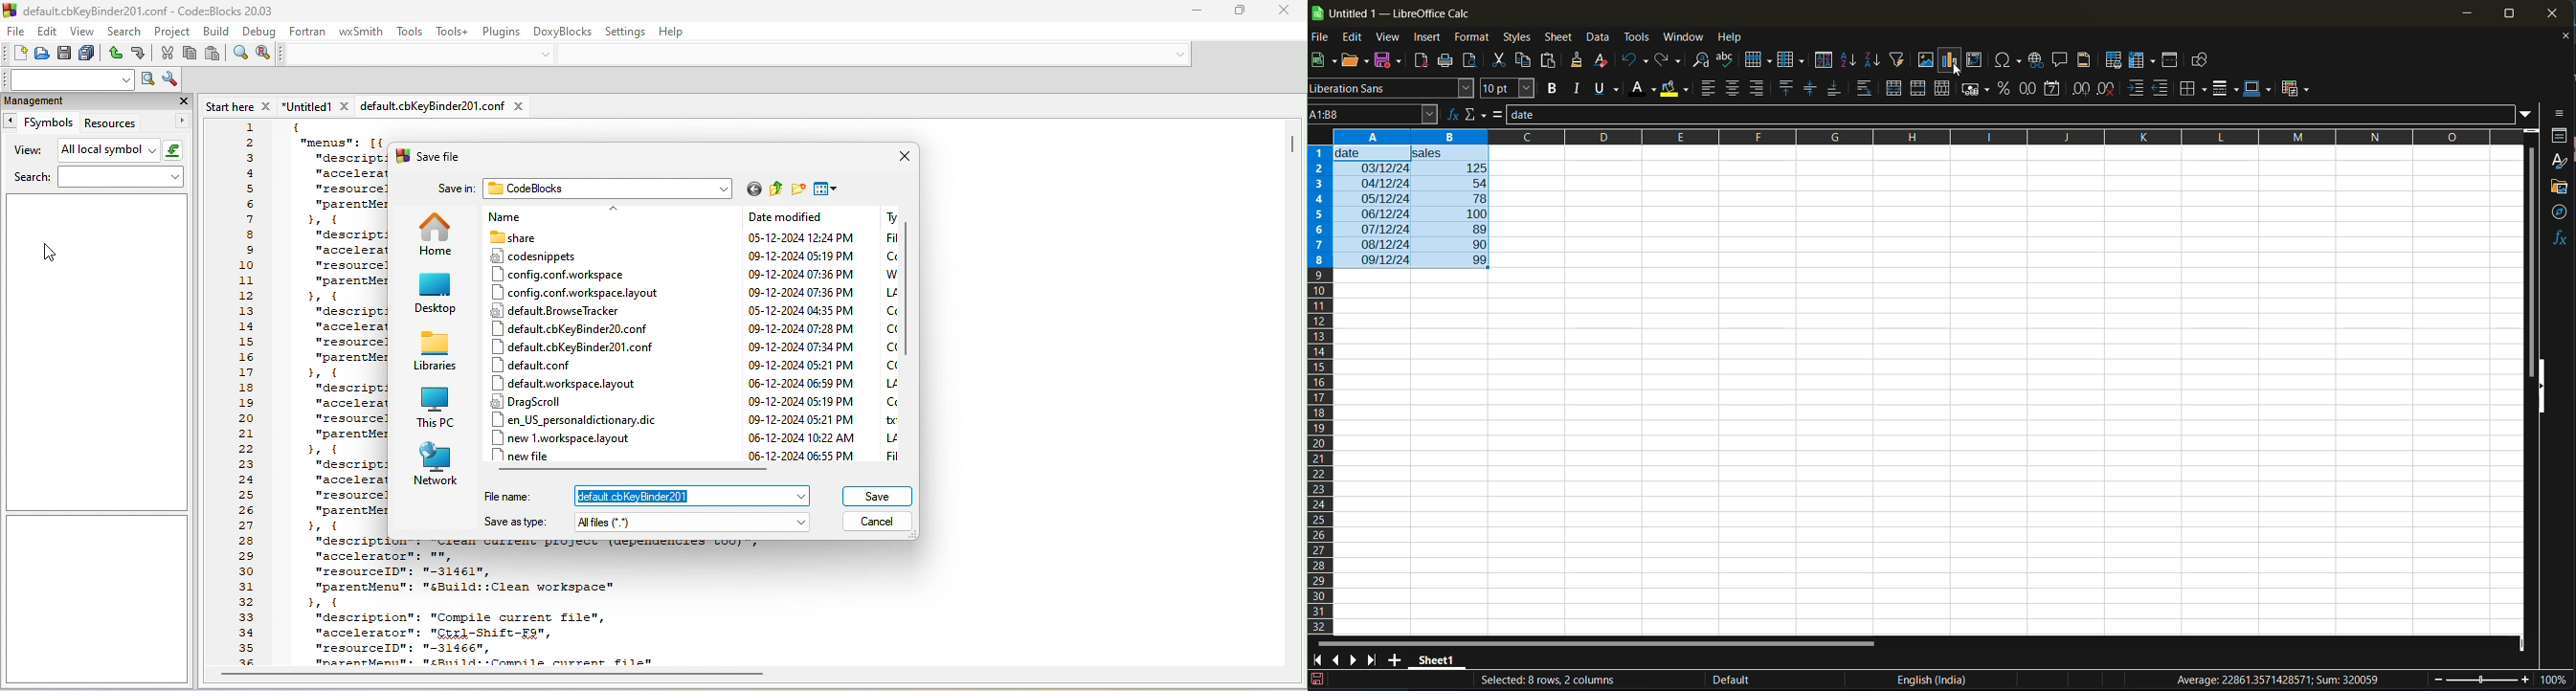  What do you see at coordinates (1552, 679) in the screenshot?
I see `selected rows and columns` at bounding box center [1552, 679].